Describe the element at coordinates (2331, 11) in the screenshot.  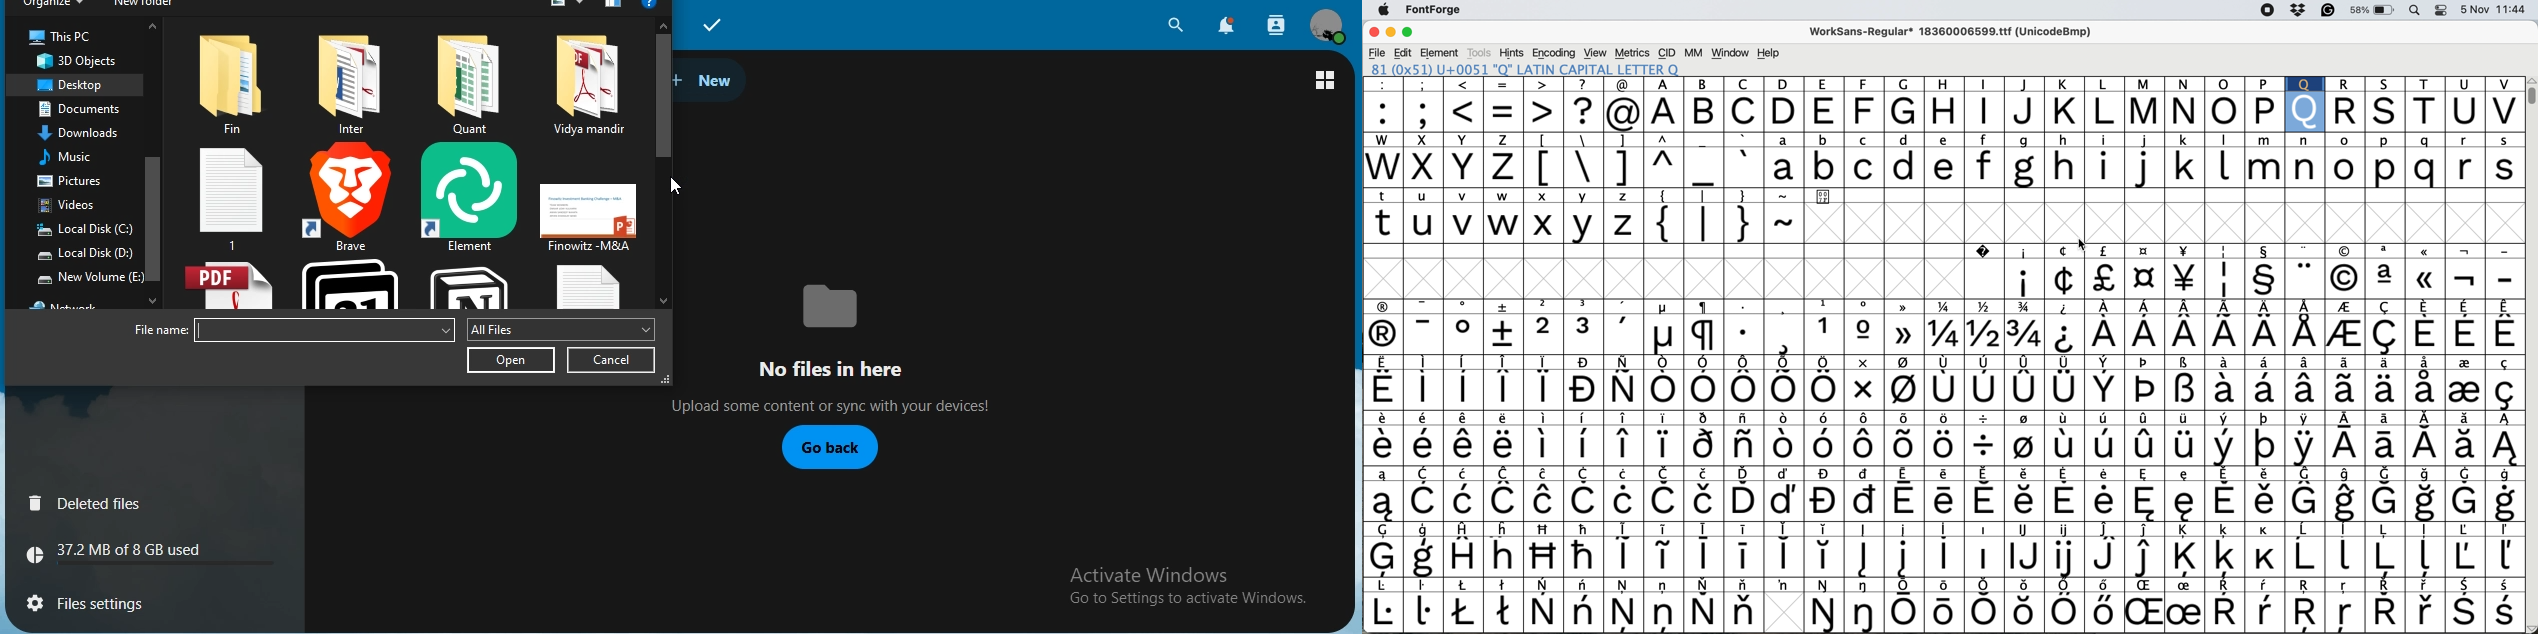
I see `grammarly` at that location.